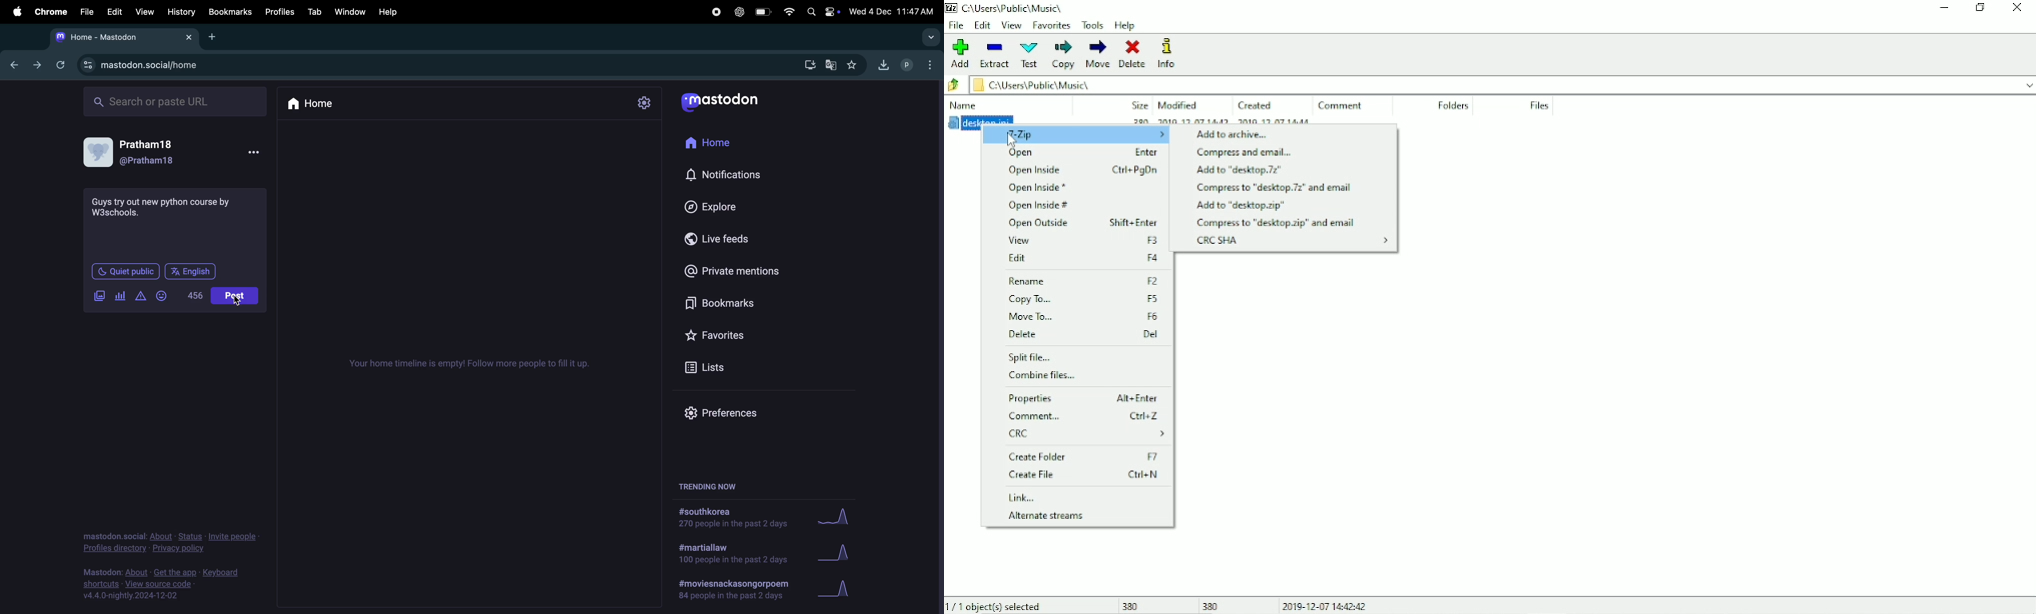 The image size is (2044, 616). Describe the element at coordinates (725, 101) in the screenshot. I see `mastodon` at that location.